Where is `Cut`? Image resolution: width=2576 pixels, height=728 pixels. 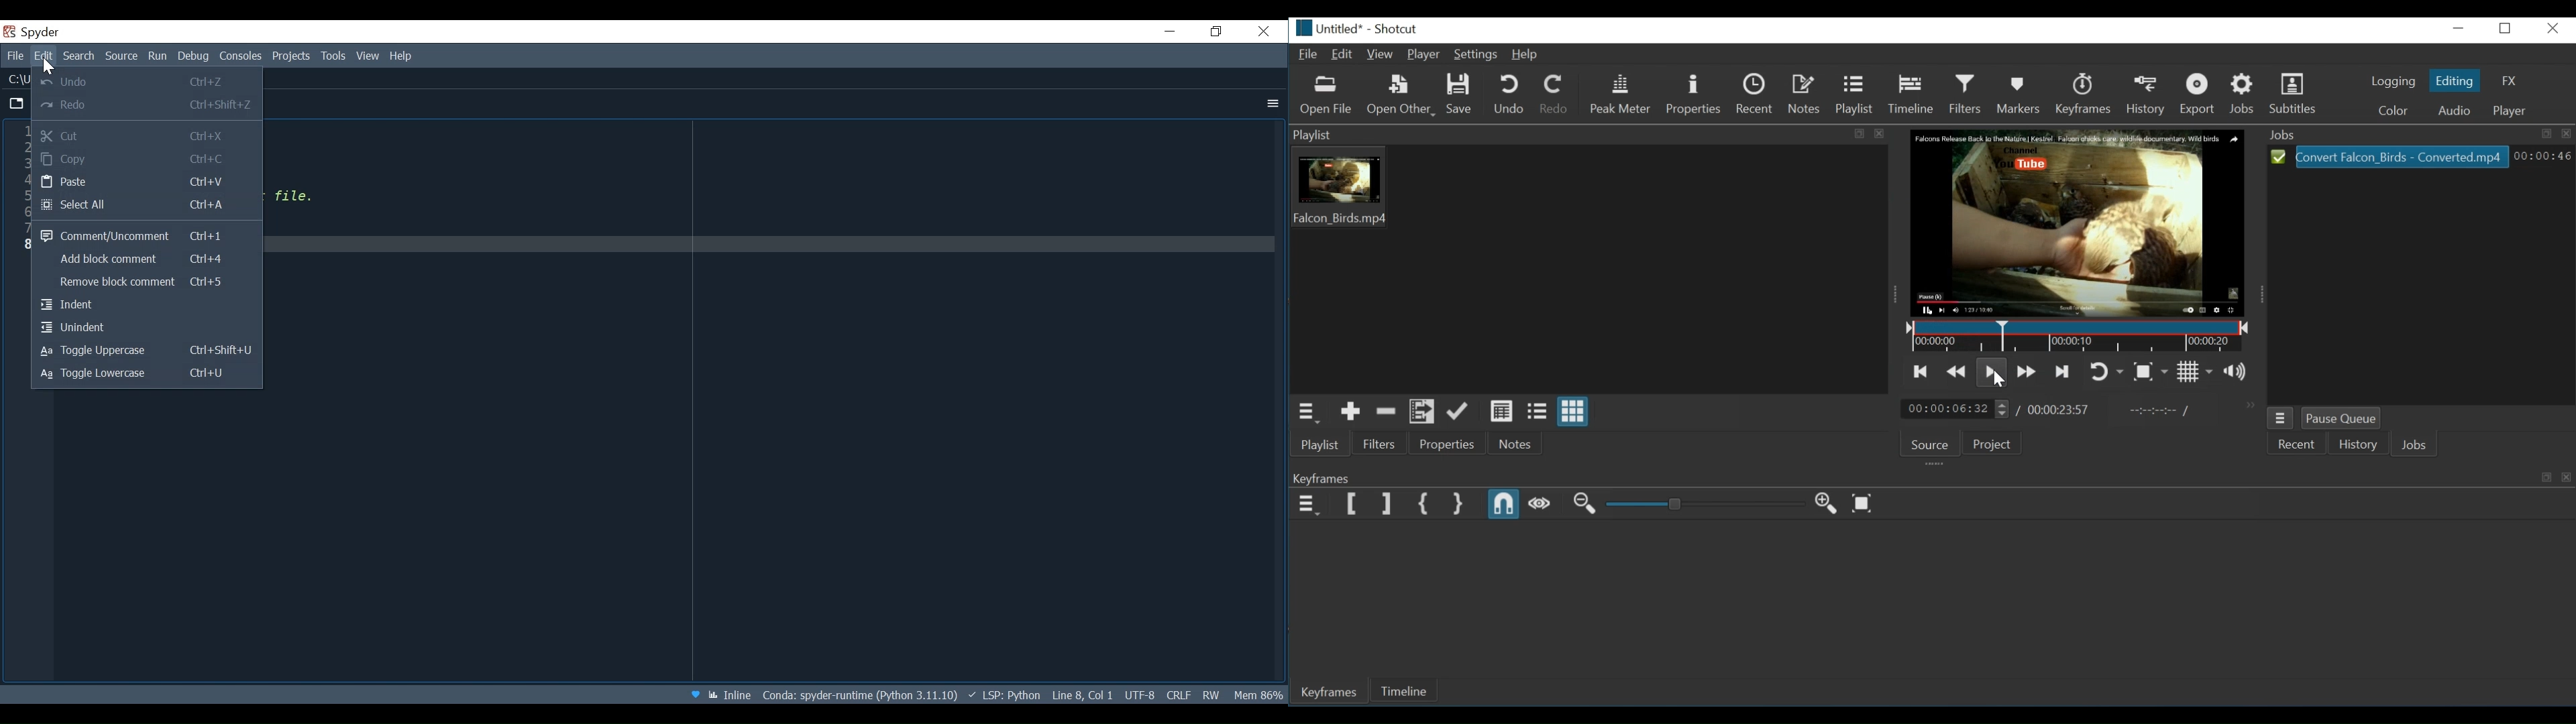
Cut is located at coordinates (91, 135).